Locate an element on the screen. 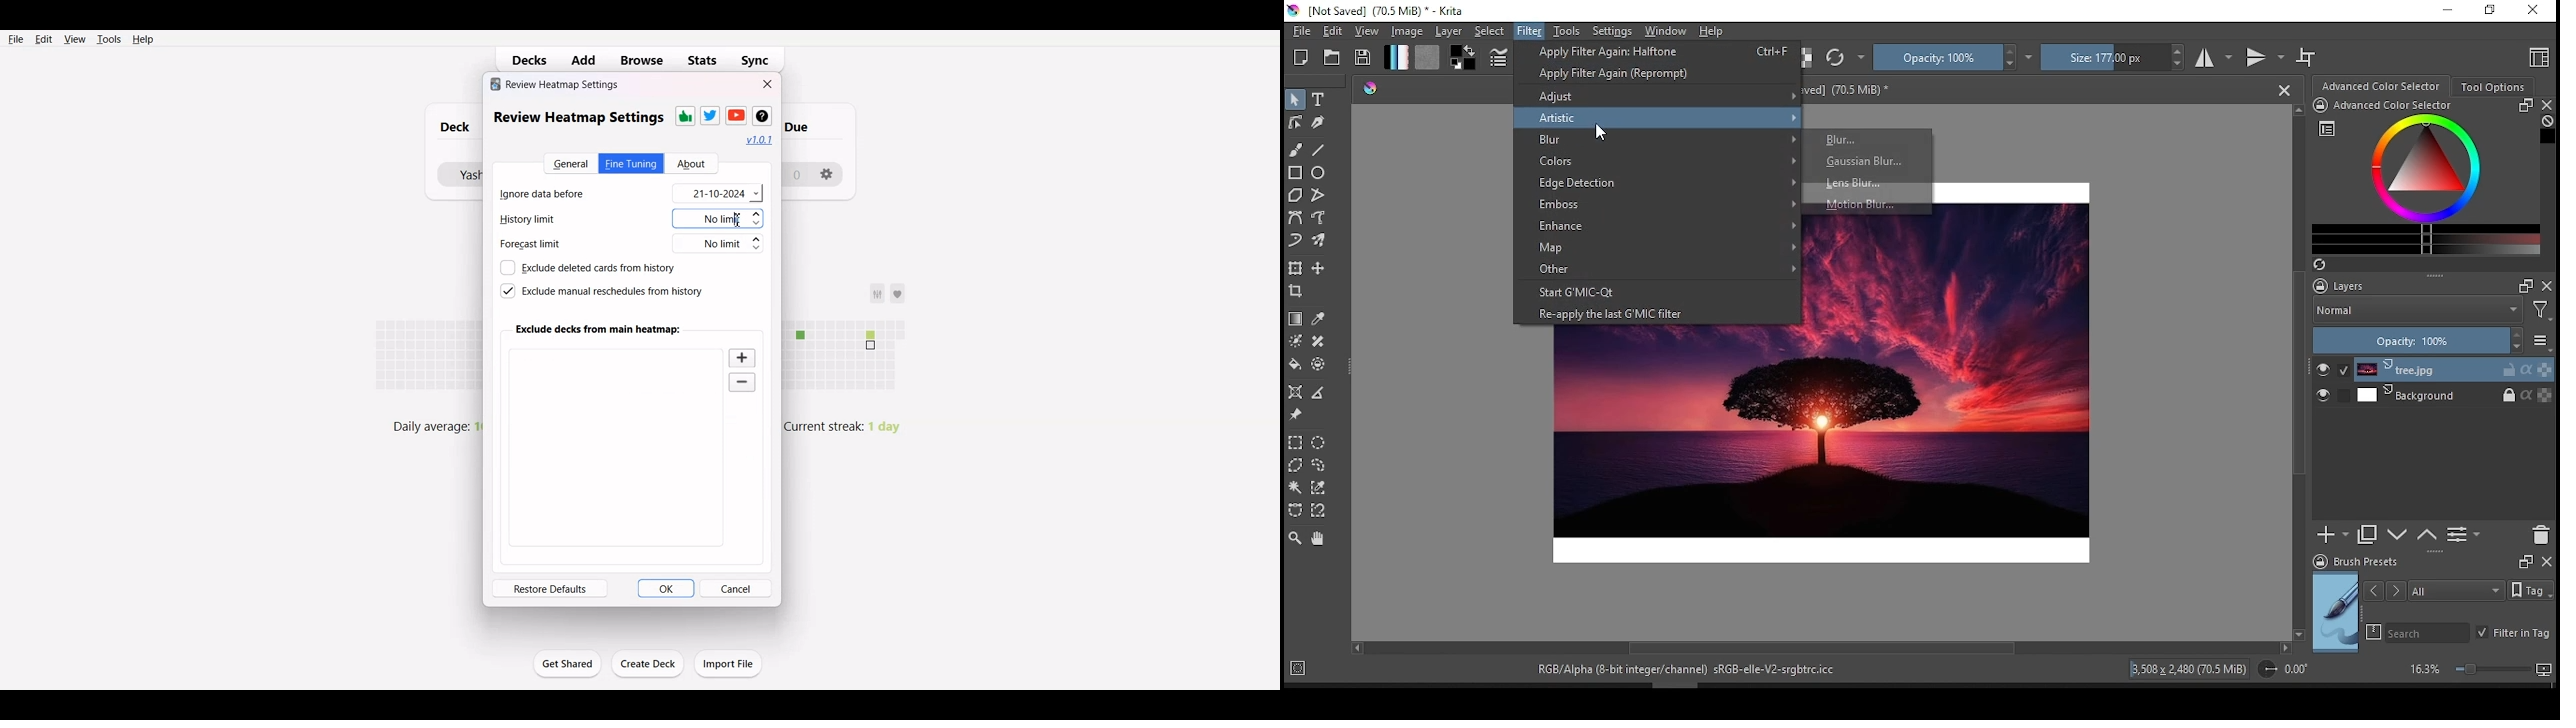 The image size is (2576, 728). settings is located at coordinates (828, 169).